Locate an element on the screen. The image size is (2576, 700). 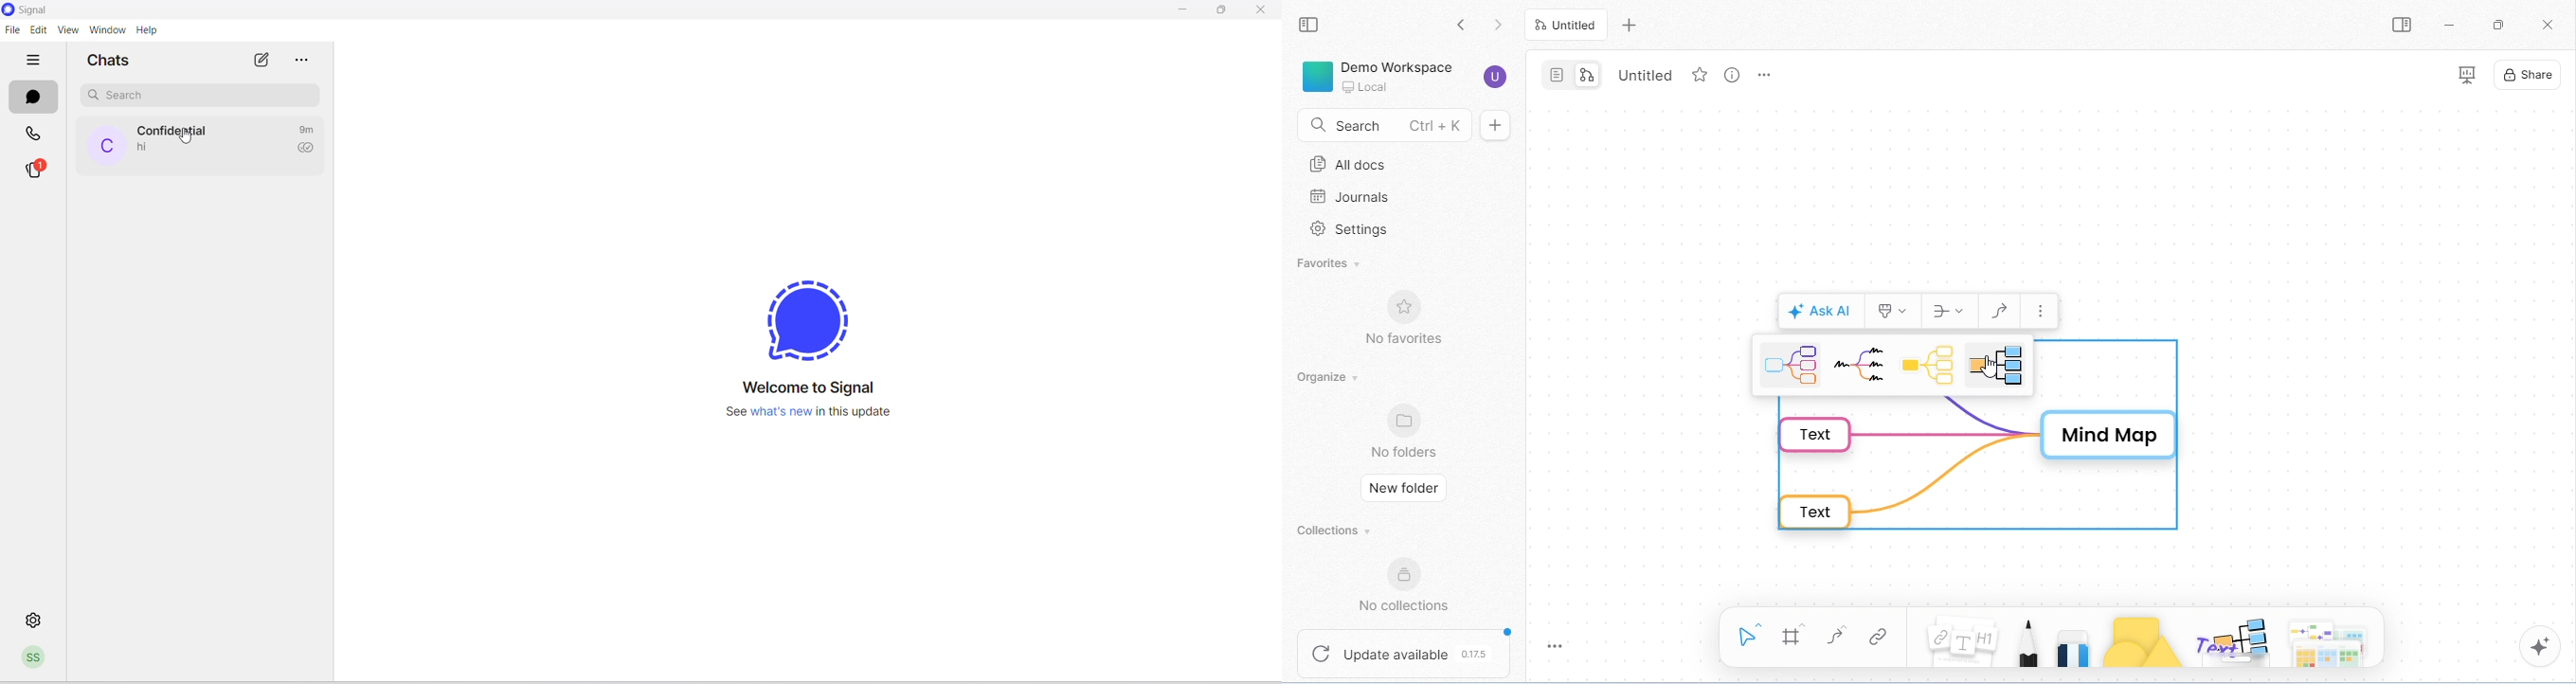
view is located at coordinates (69, 31).